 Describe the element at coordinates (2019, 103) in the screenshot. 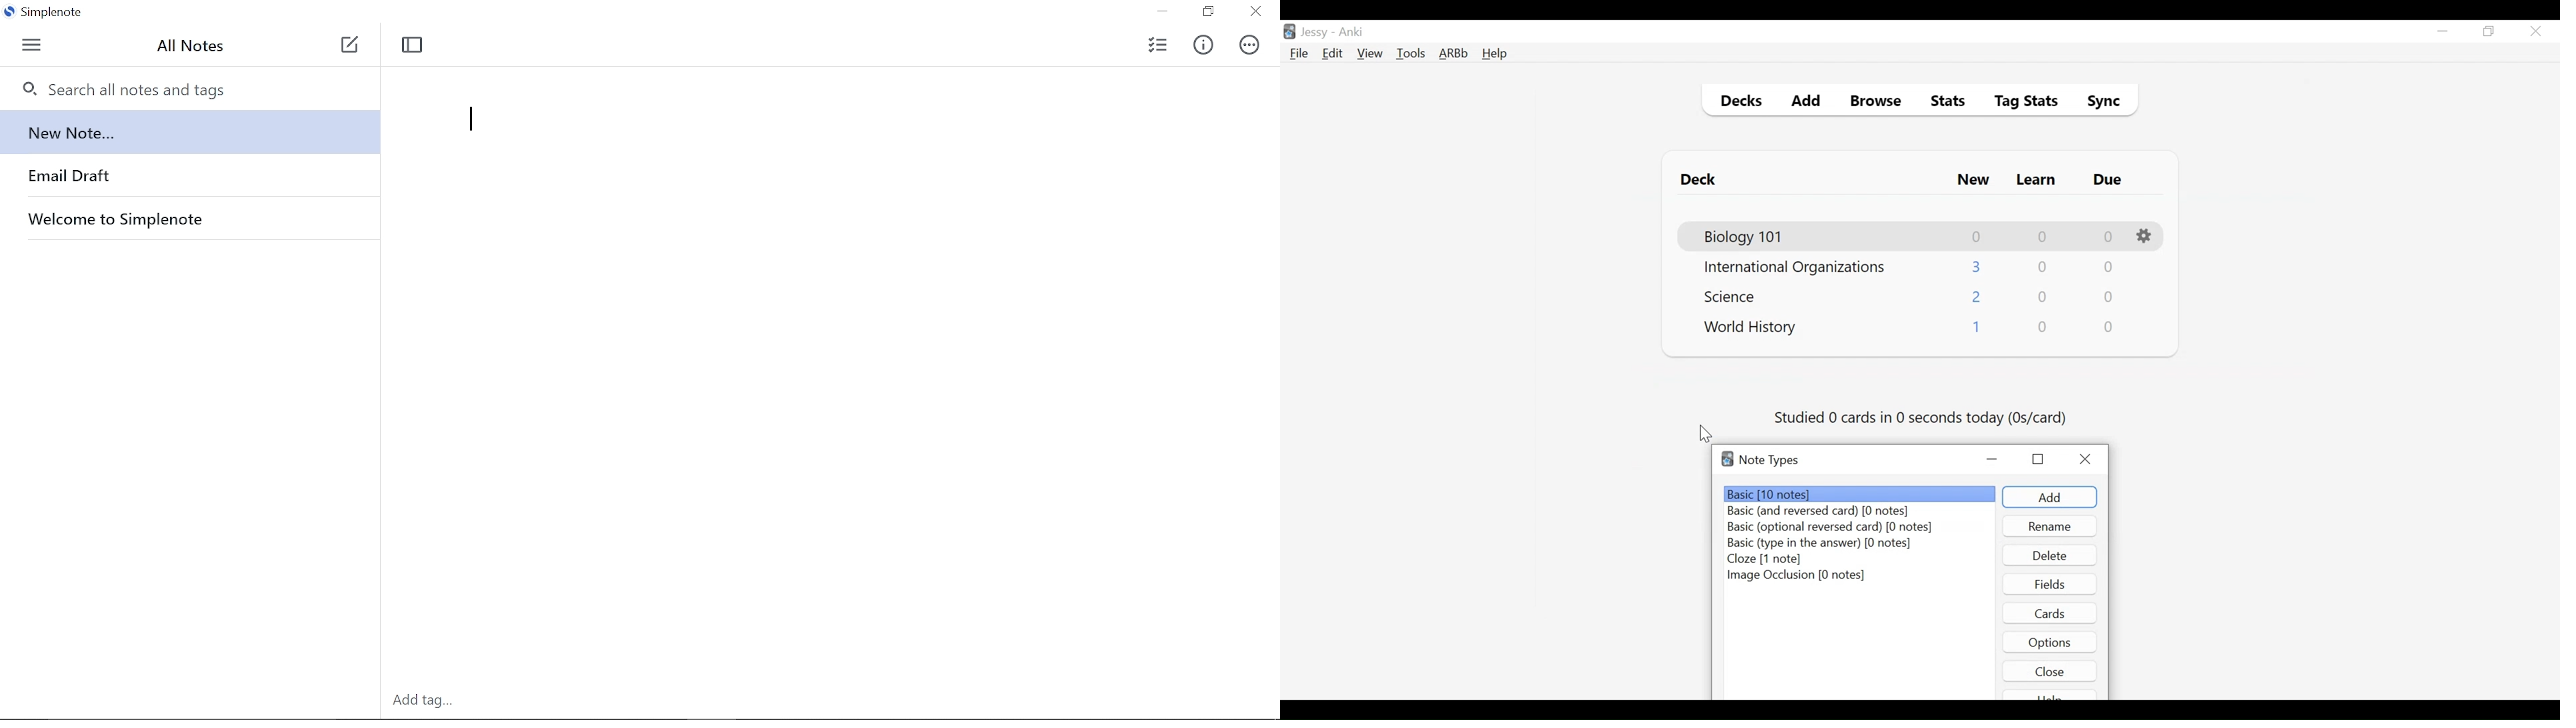

I see `Tag Stats` at that location.